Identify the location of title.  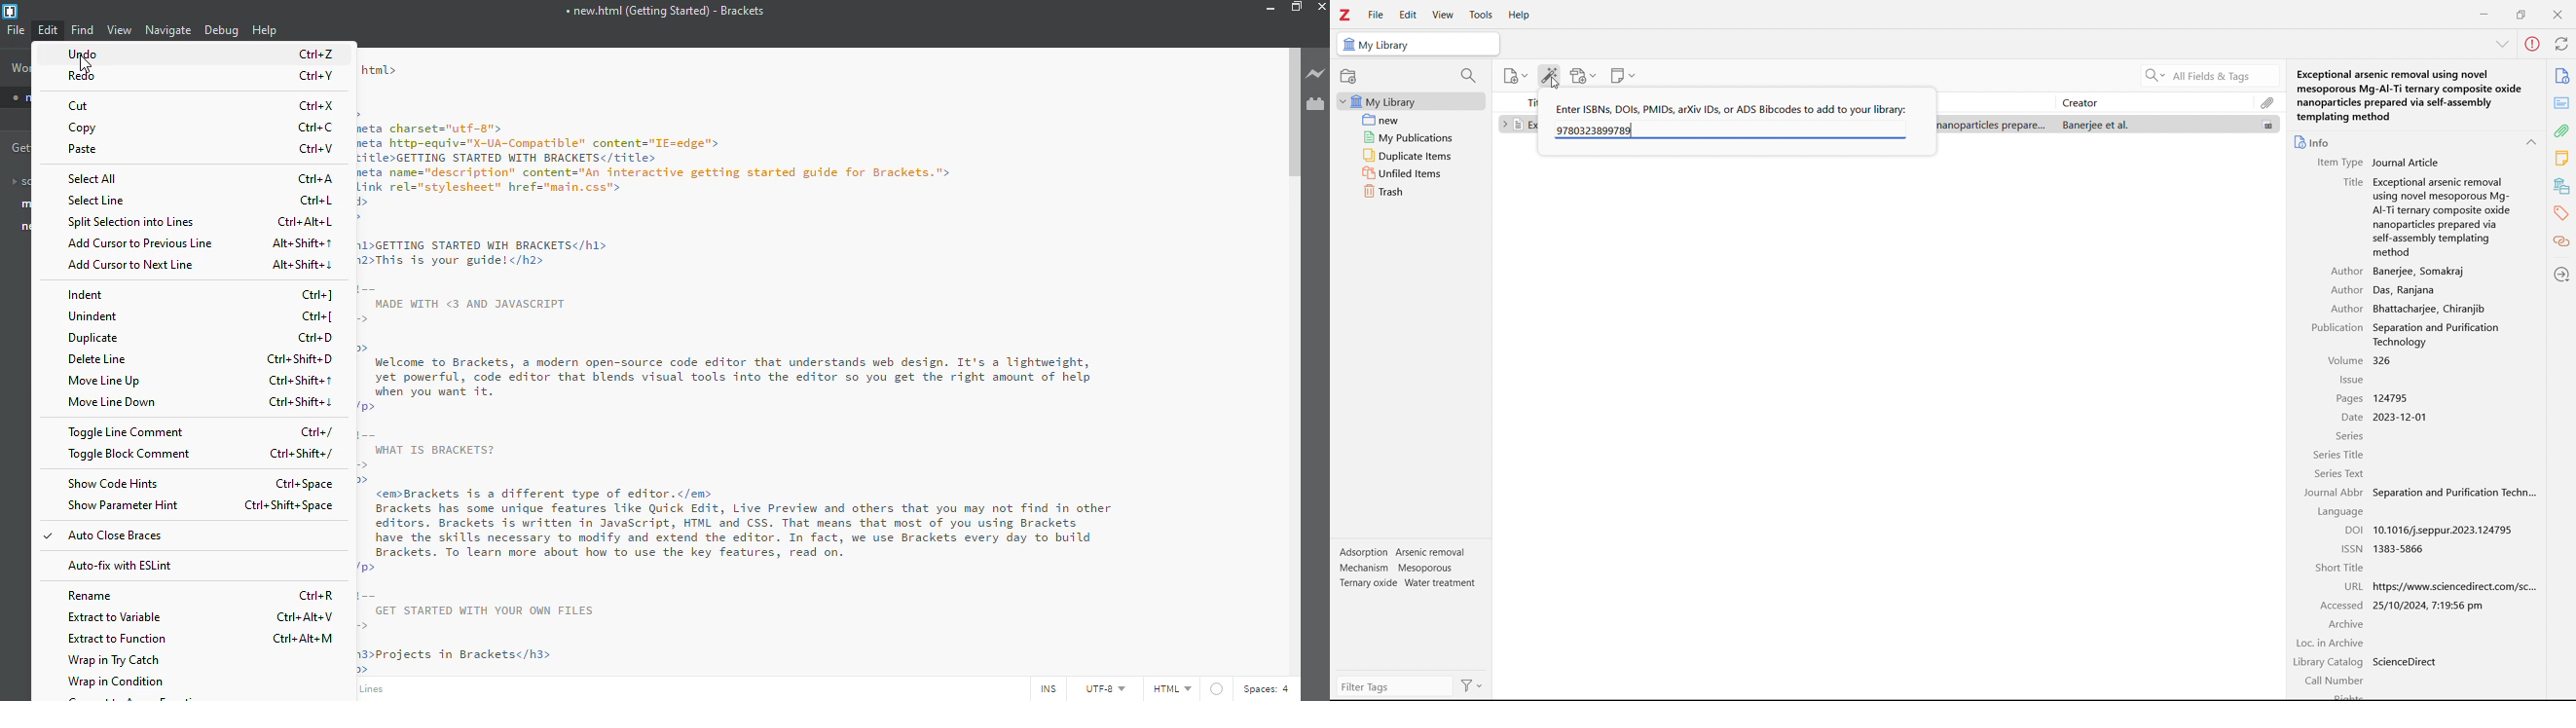
(2351, 182).